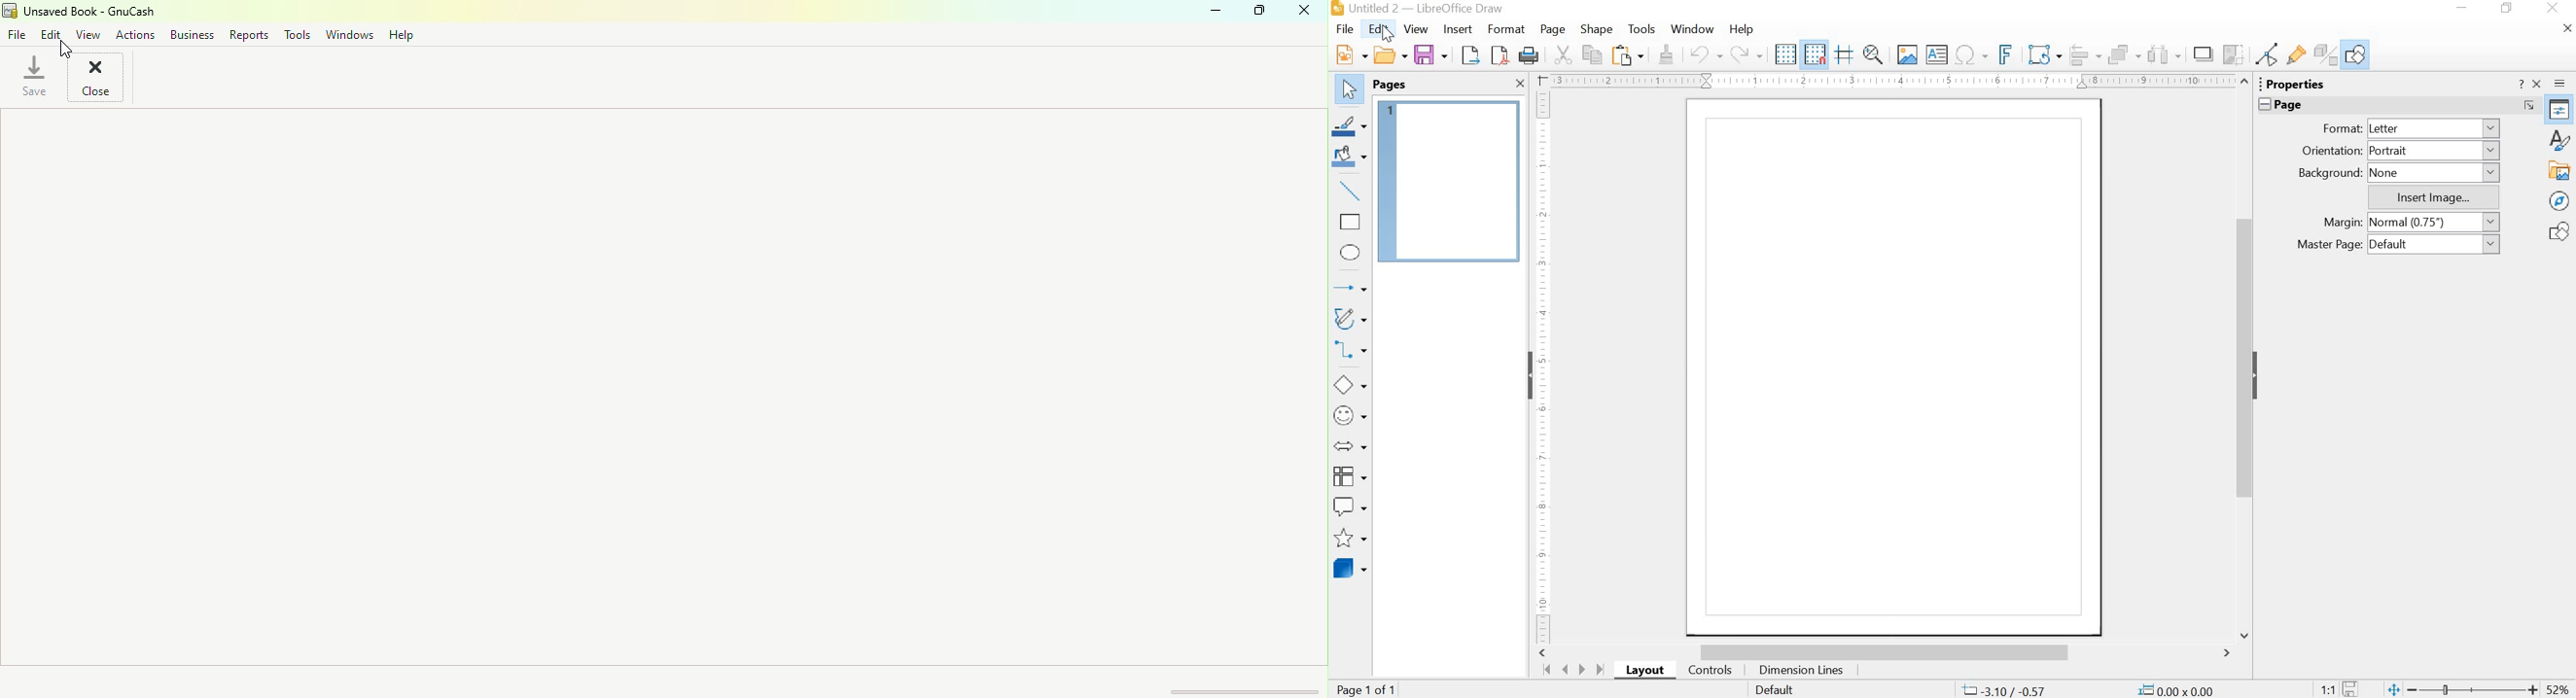 Image resolution: width=2576 pixels, height=700 pixels. I want to click on Undo: Delete Text Frame 'Zoom & P ...', so click(1707, 53).